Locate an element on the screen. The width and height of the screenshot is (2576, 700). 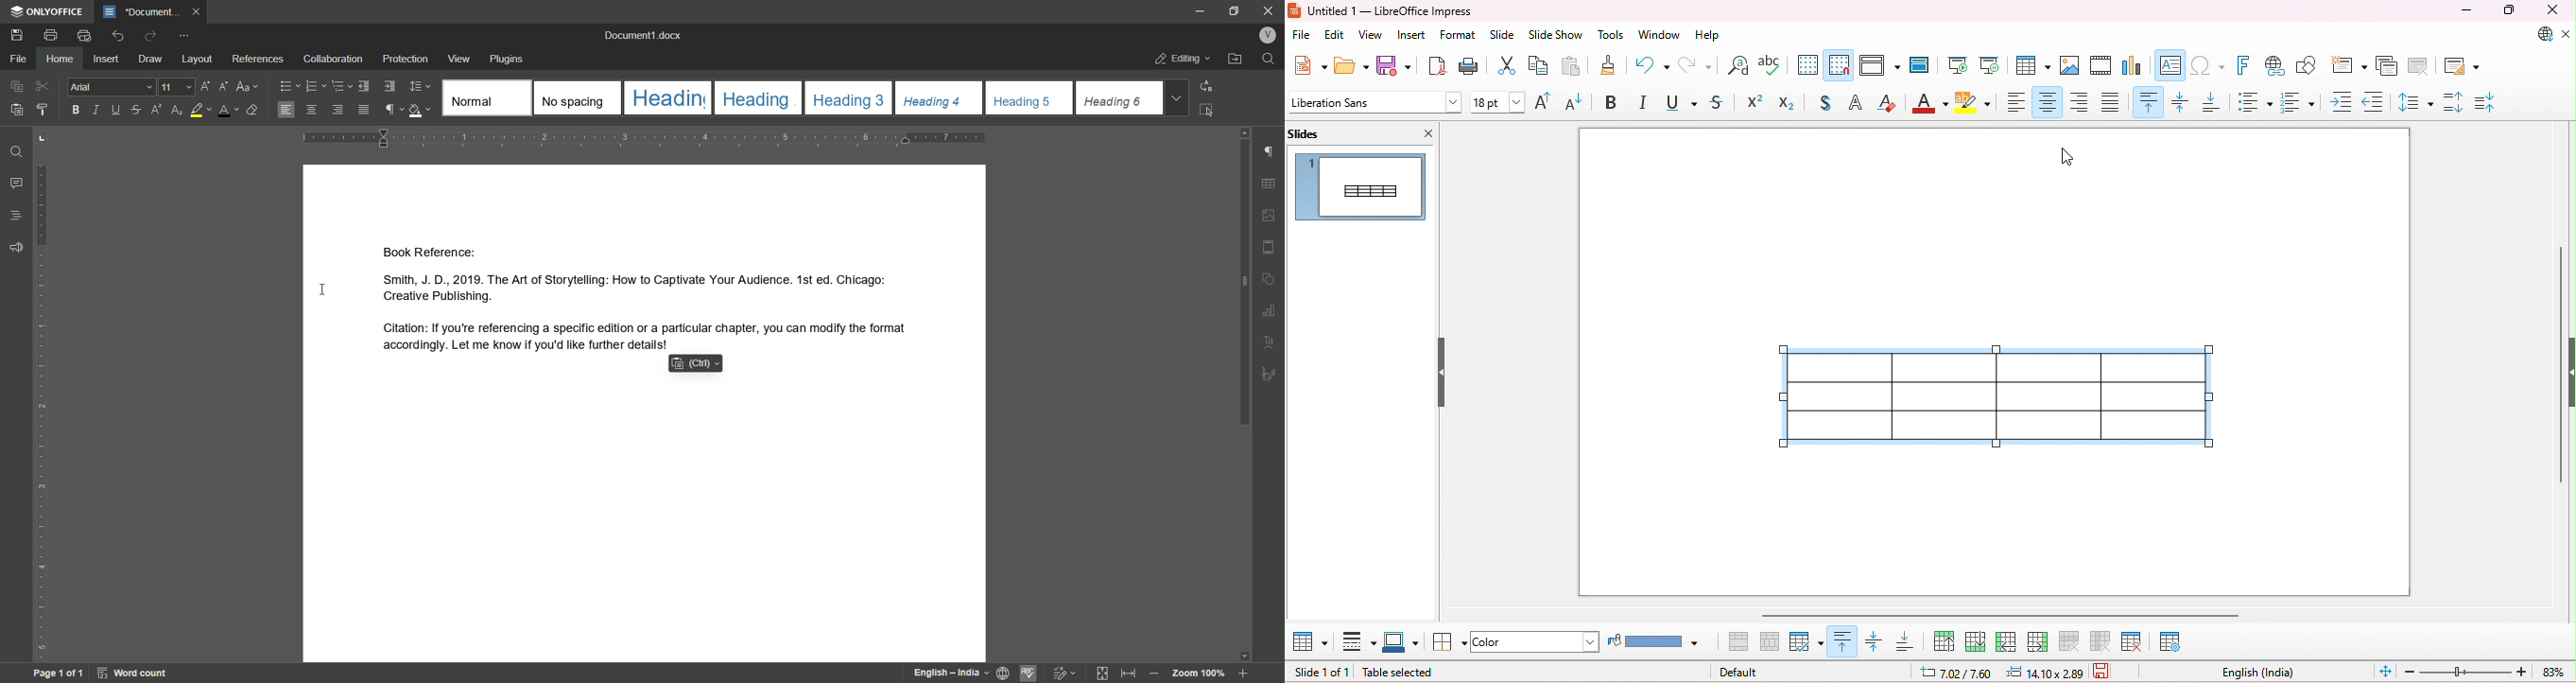
insert image is located at coordinates (2071, 66).